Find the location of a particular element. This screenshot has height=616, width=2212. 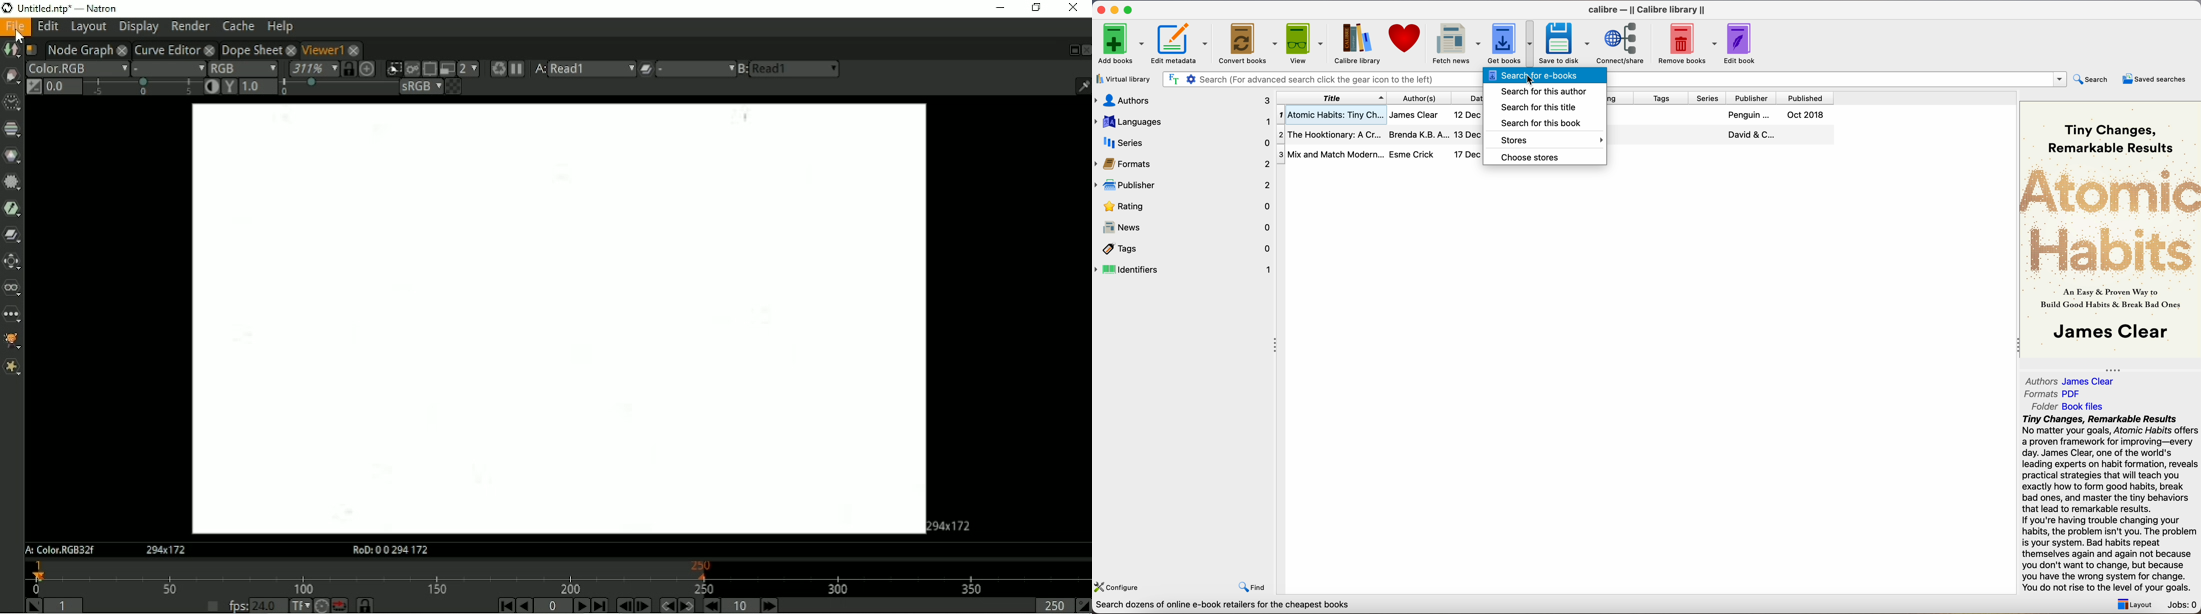

connect/share is located at coordinates (1623, 43).